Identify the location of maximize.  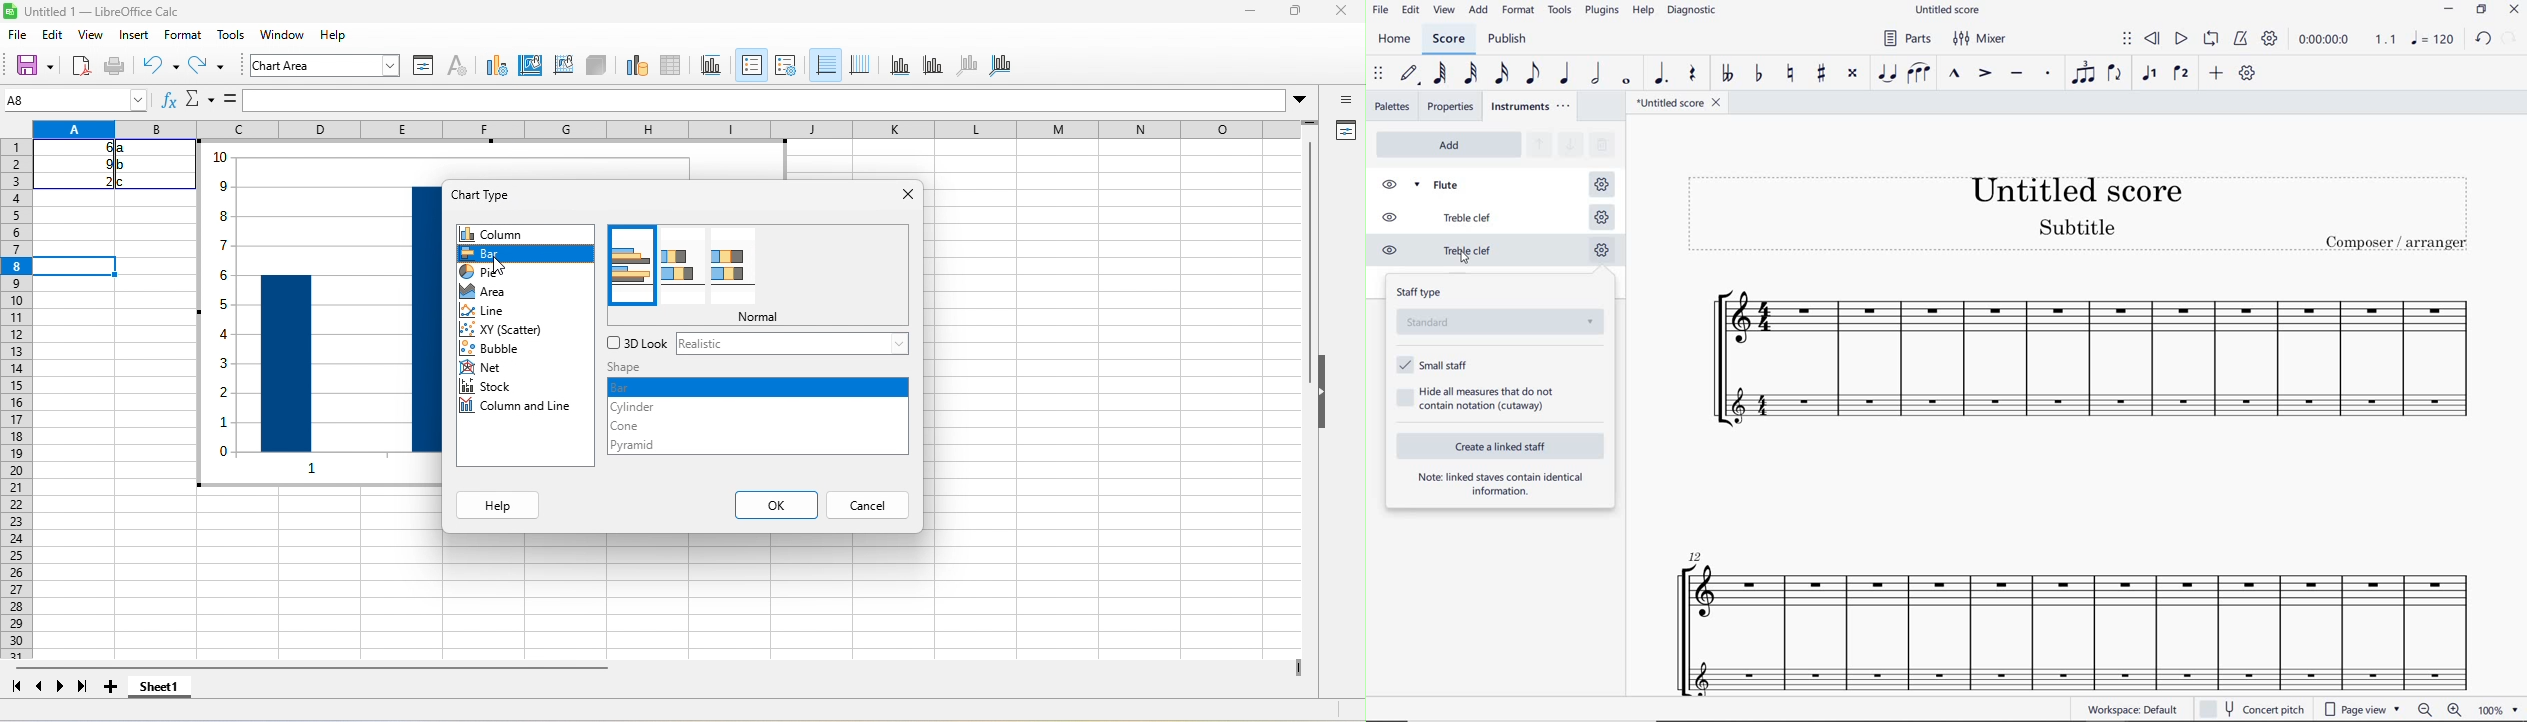
(1285, 14).